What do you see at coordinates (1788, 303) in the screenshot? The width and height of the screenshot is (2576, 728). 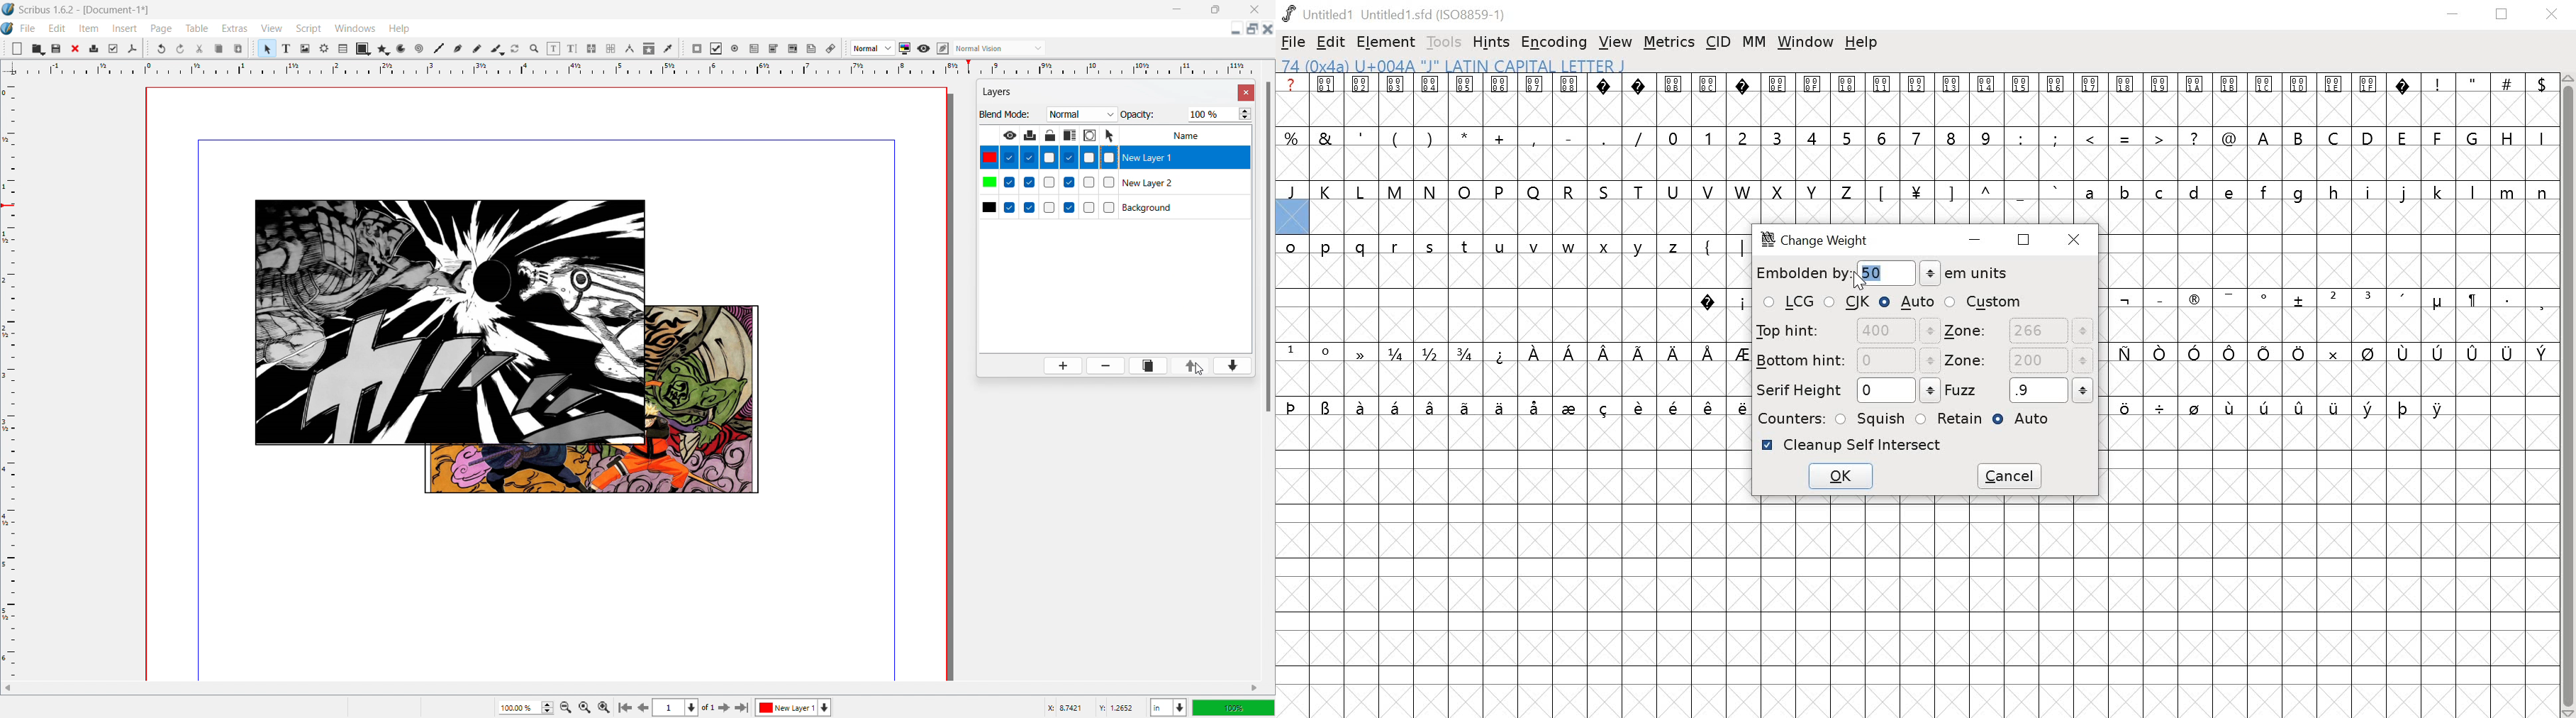 I see `LCG` at bounding box center [1788, 303].